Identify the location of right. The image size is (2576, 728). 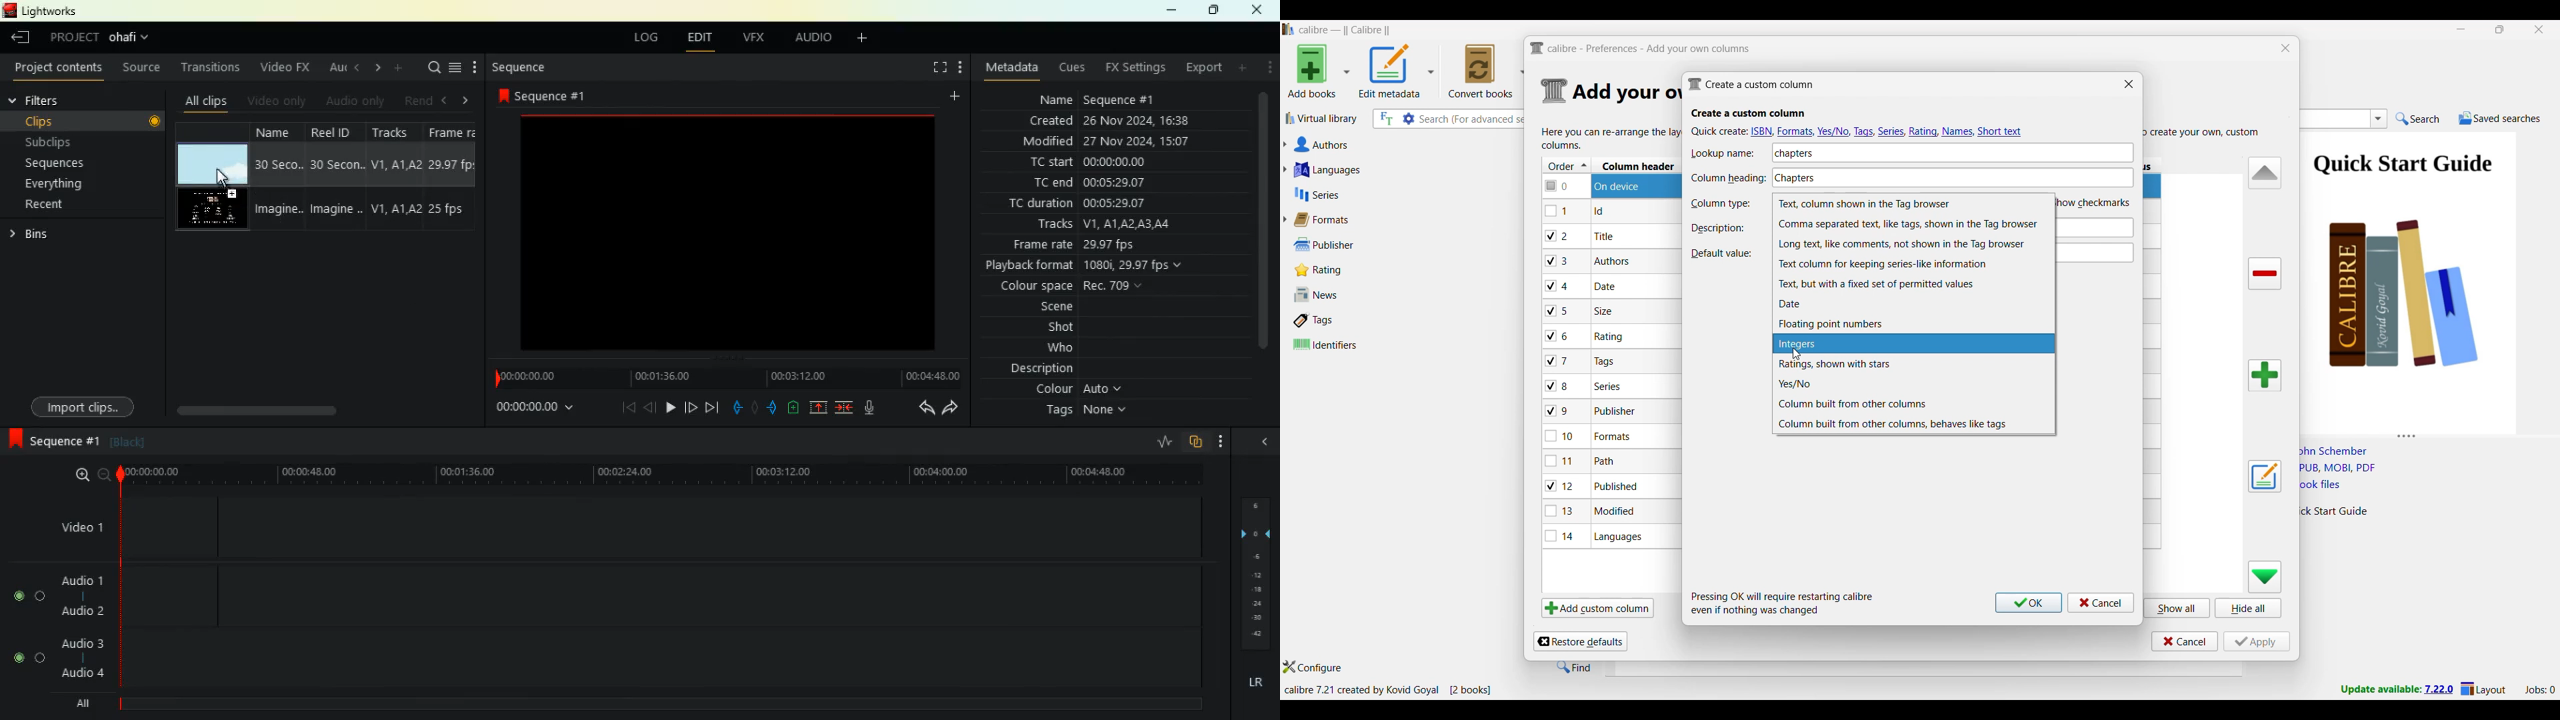
(379, 70).